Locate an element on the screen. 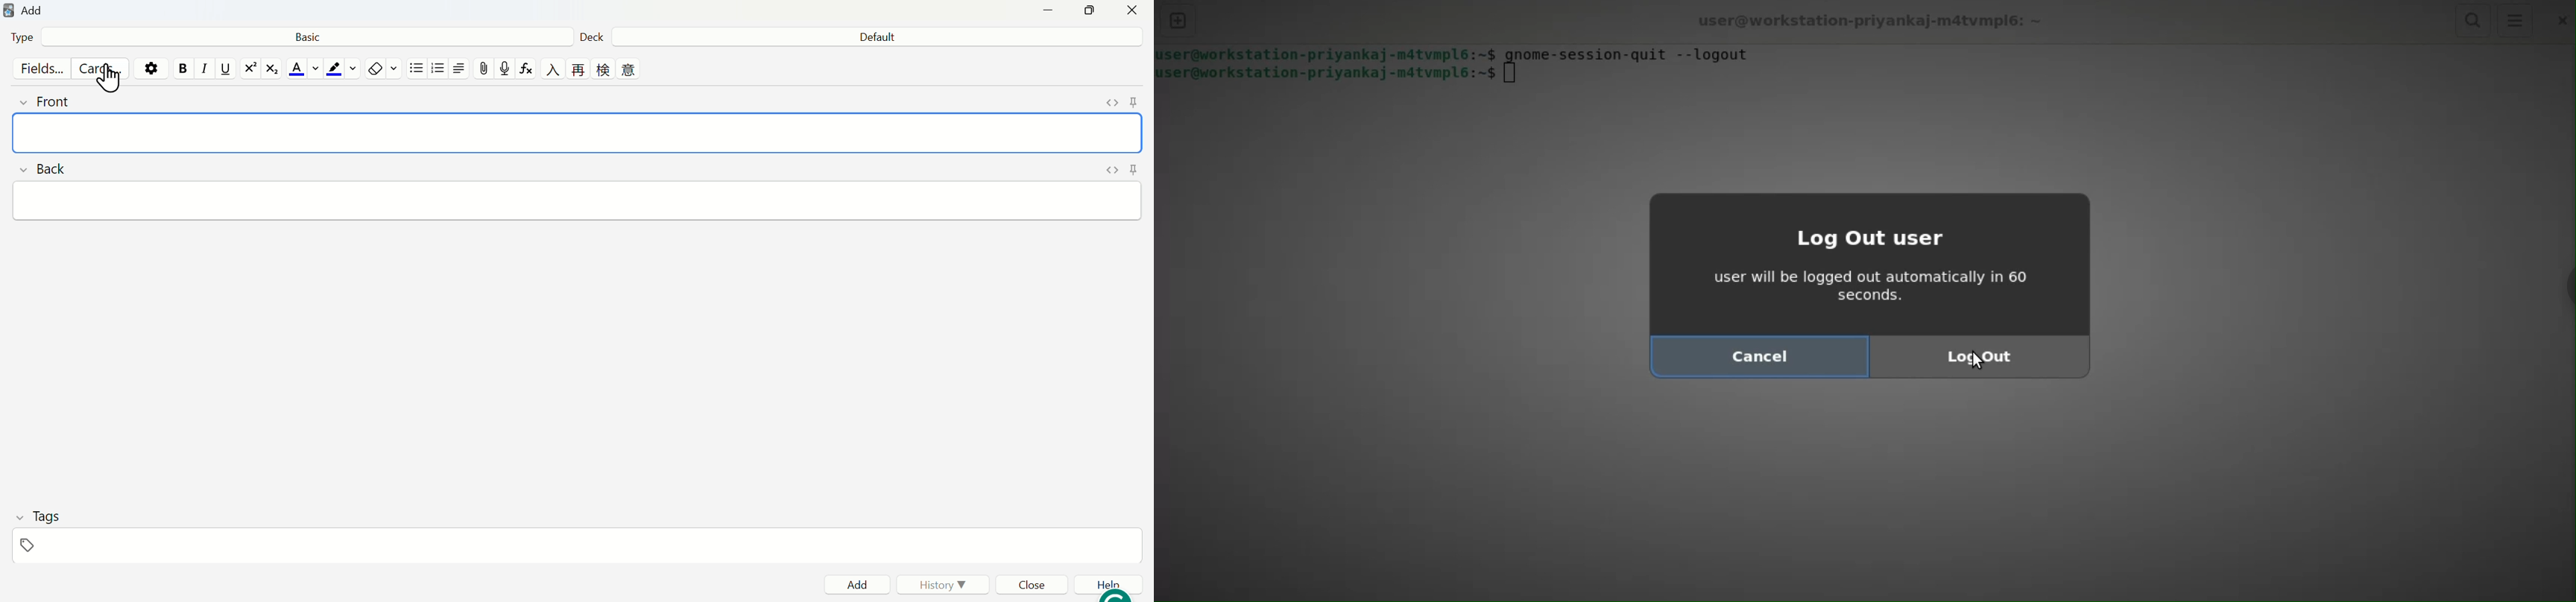  Remove formatting is located at coordinates (383, 69).